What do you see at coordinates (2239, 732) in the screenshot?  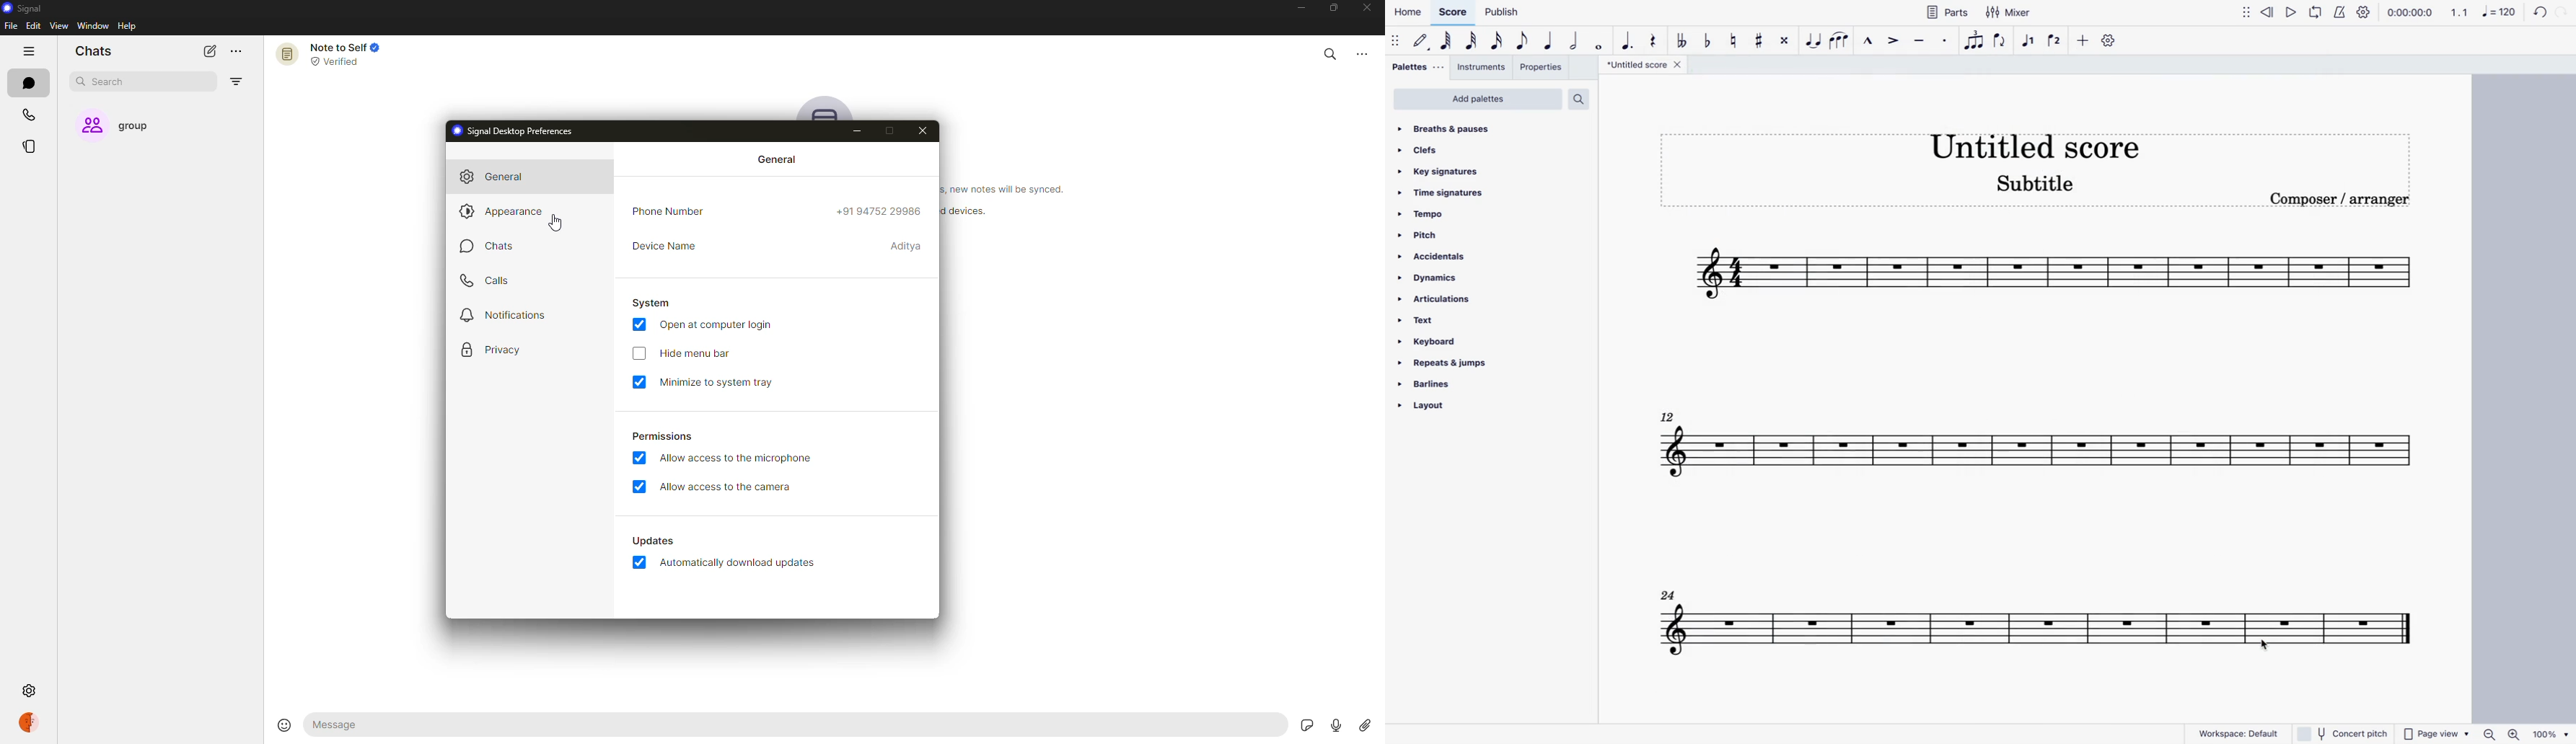 I see `Workspace: Default` at bounding box center [2239, 732].